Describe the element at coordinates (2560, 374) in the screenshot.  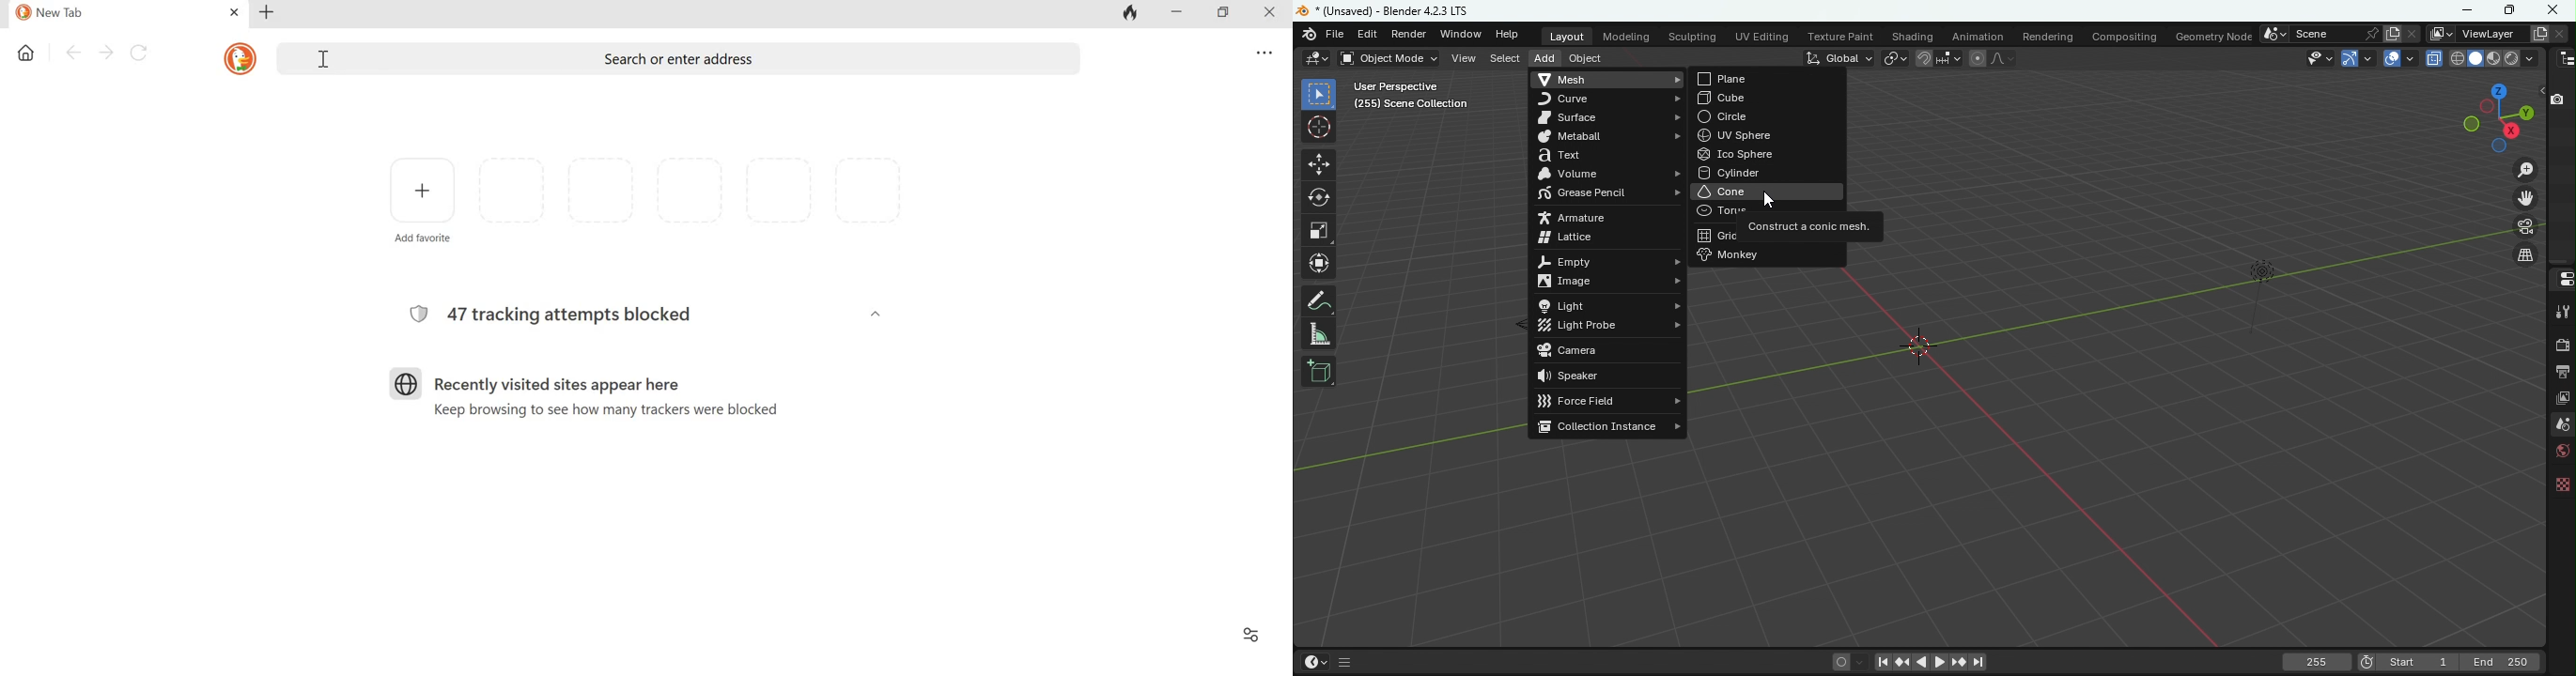
I see `Output` at that location.